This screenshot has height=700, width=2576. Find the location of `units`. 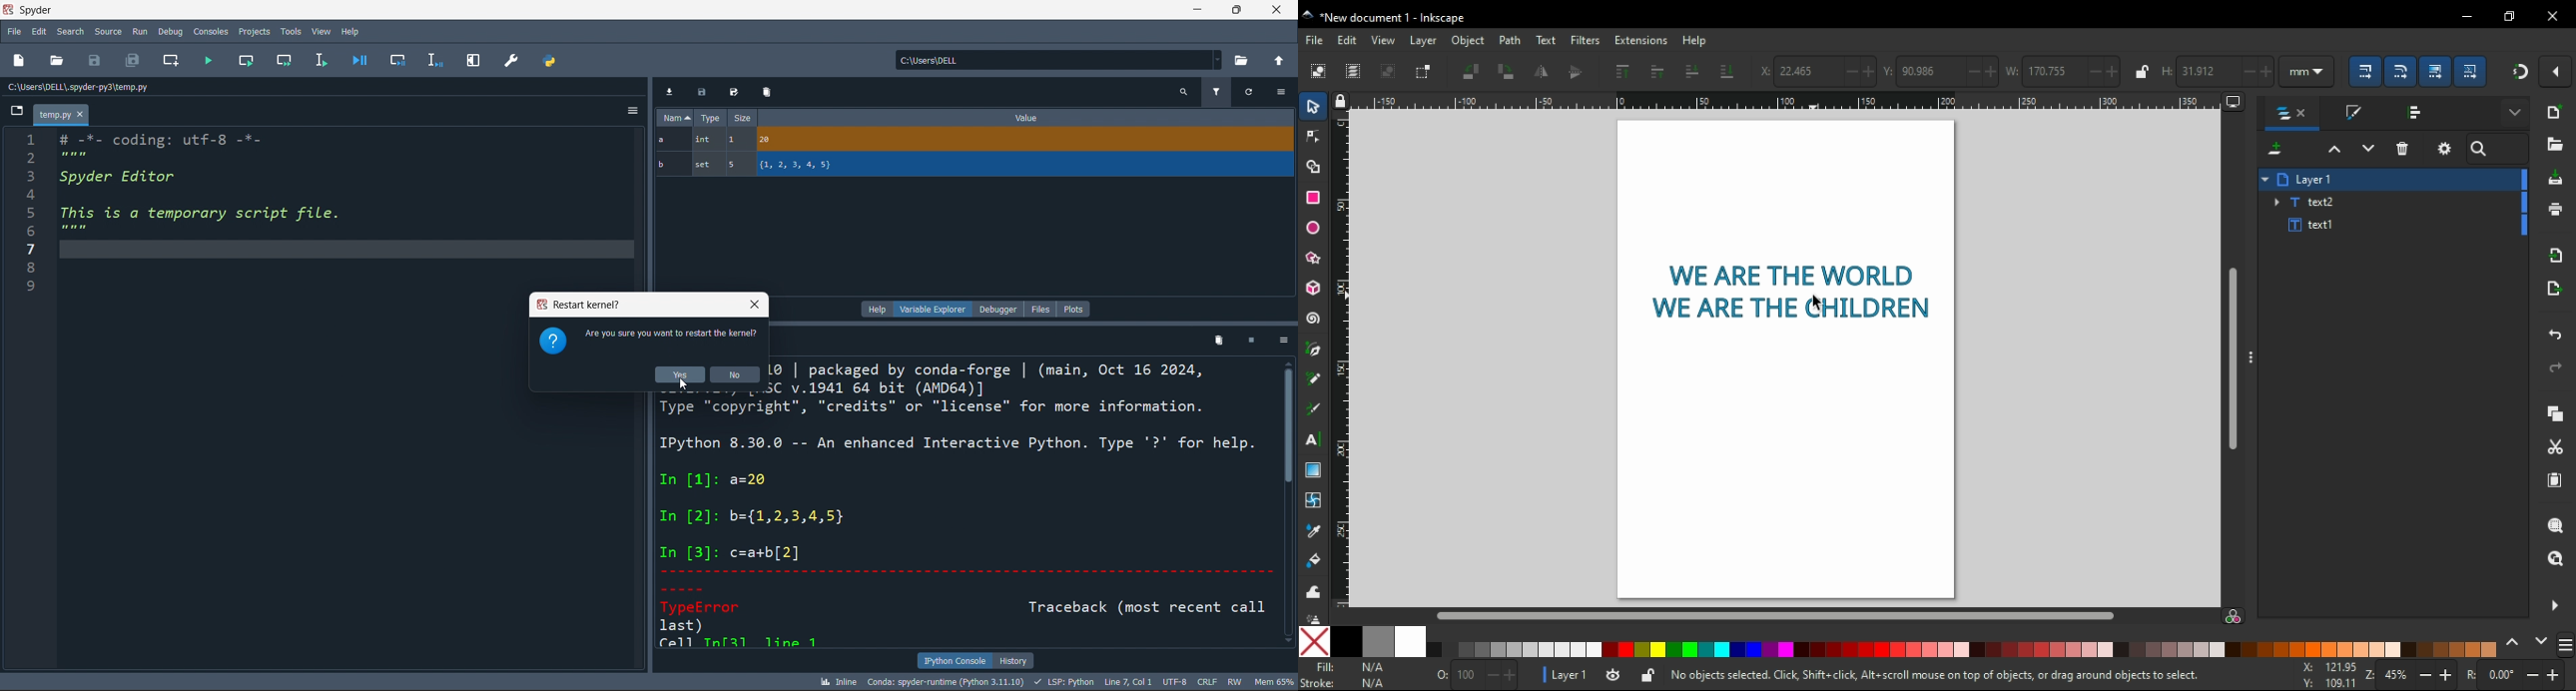

units is located at coordinates (2307, 71).